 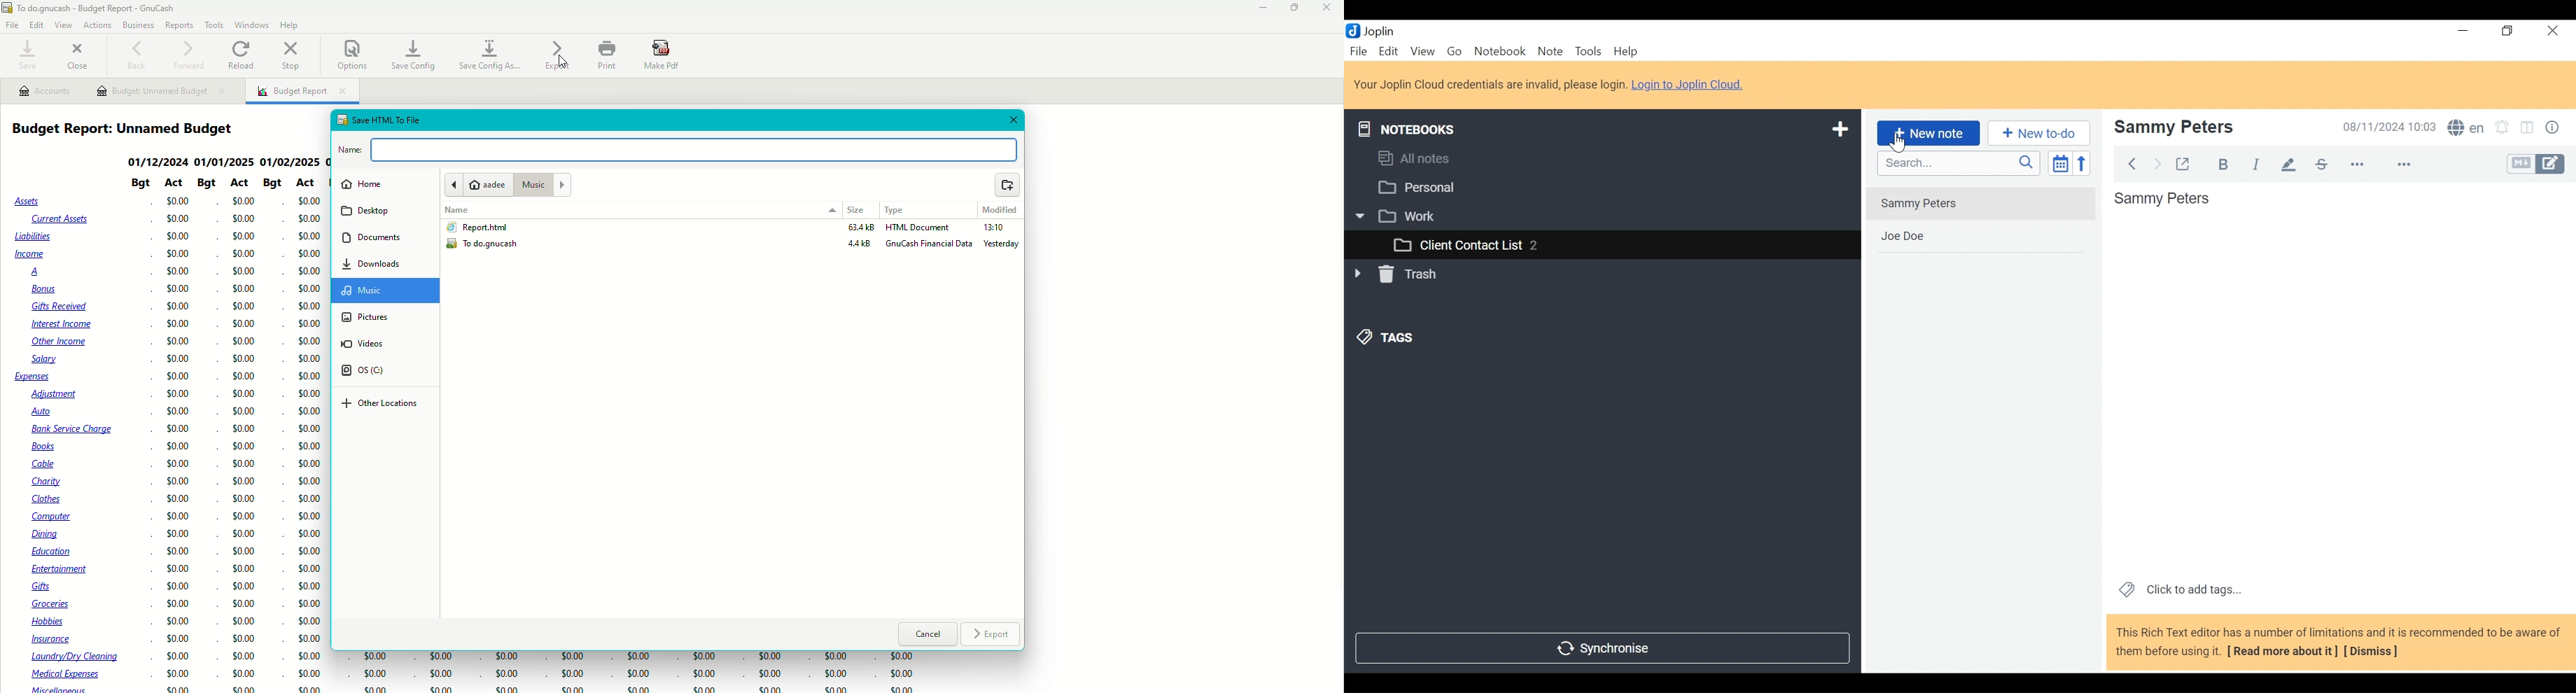 I want to click on Italics, so click(x=2256, y=164).